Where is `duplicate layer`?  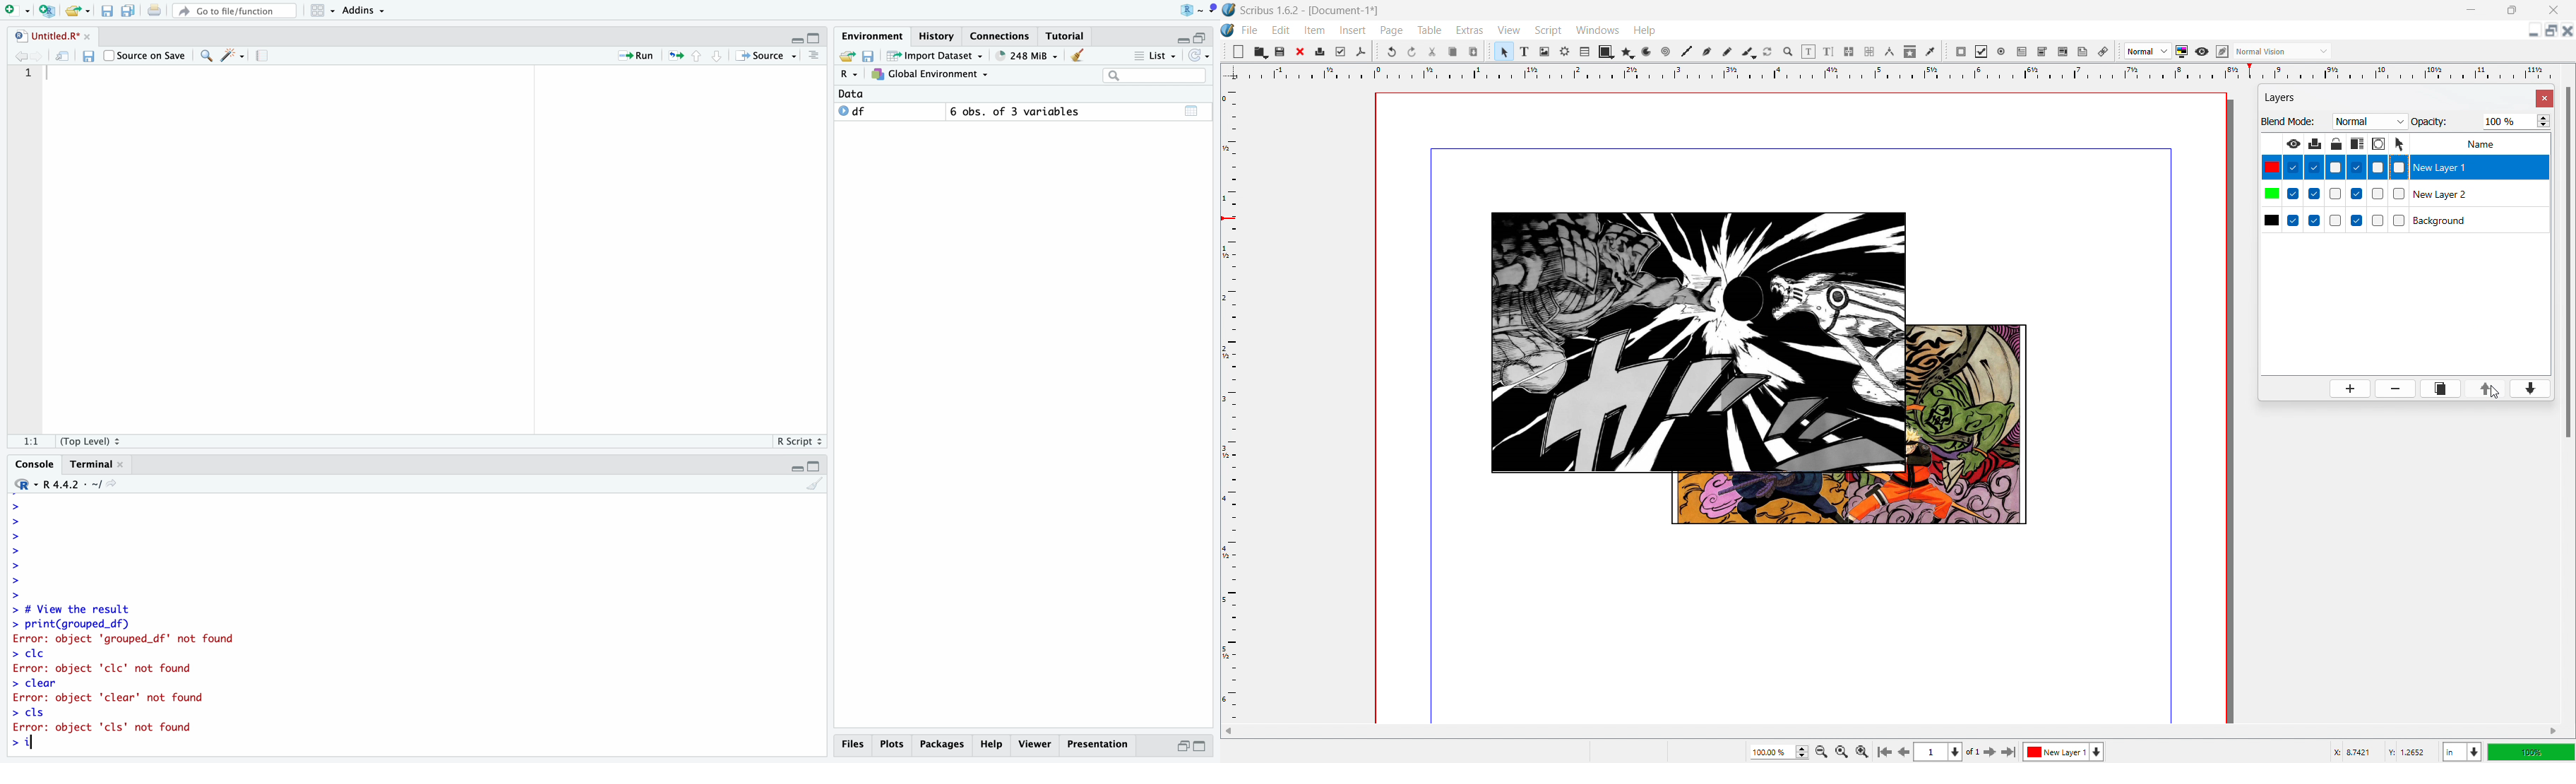 duplicate layer is located at coordinates (2439, 389).